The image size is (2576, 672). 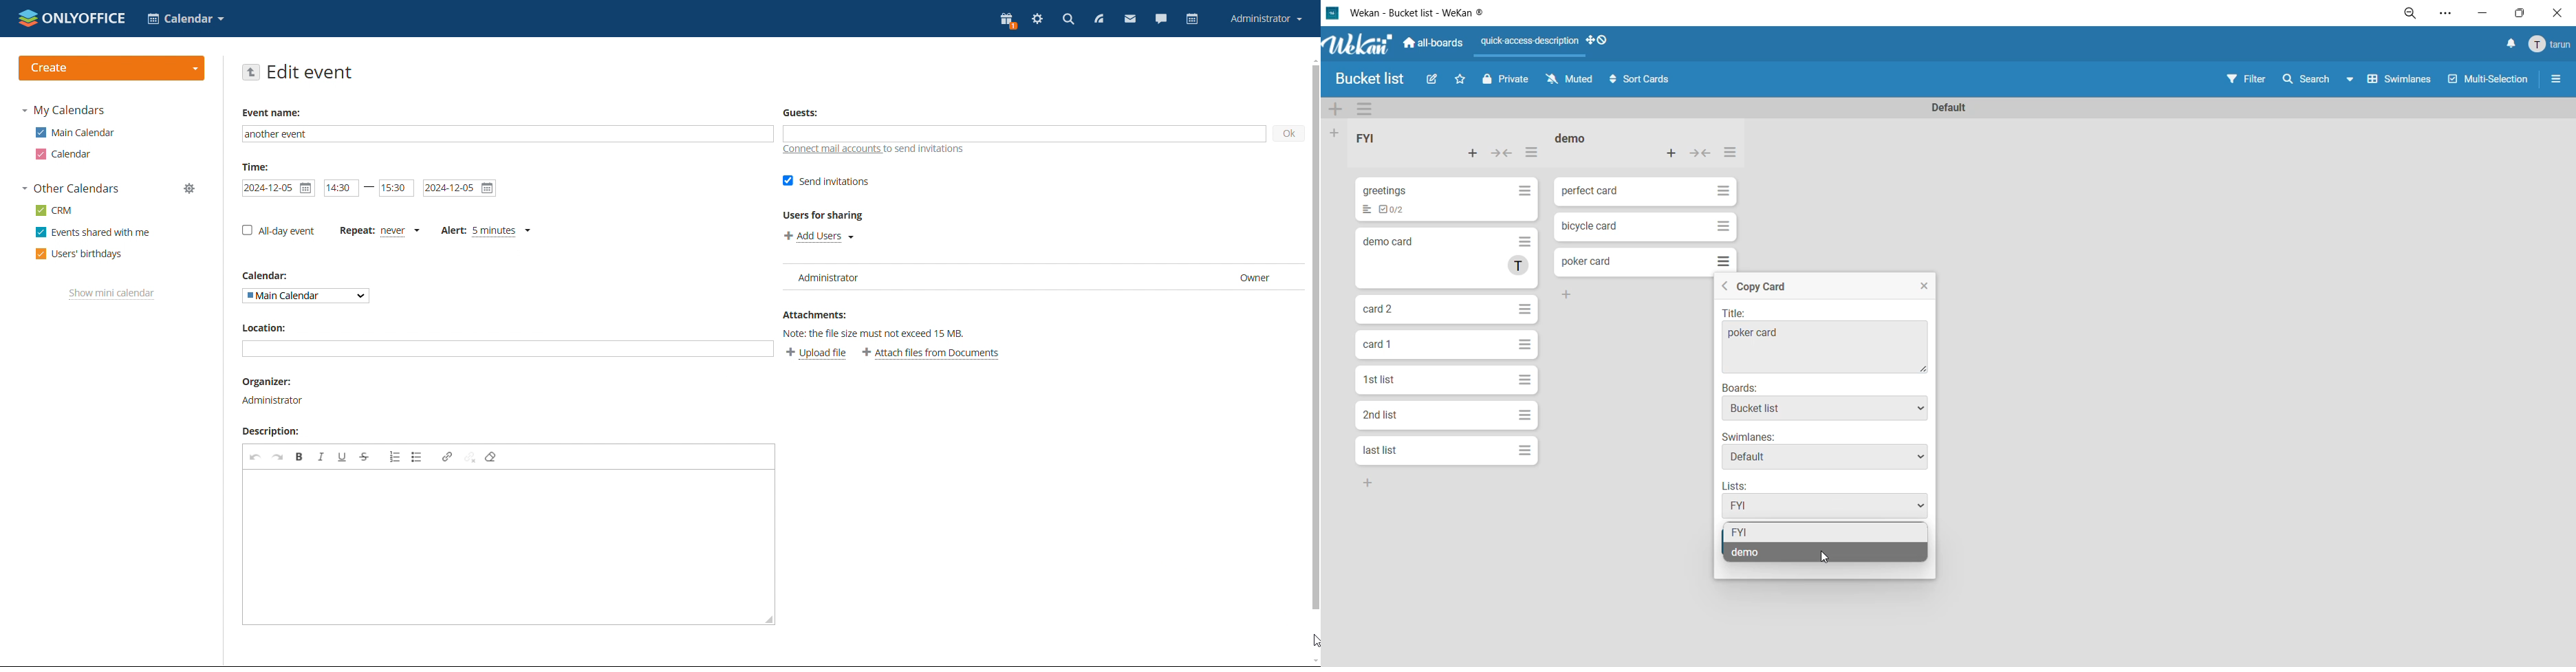 I want to click on strikethrough, so click(x=365, y=457).